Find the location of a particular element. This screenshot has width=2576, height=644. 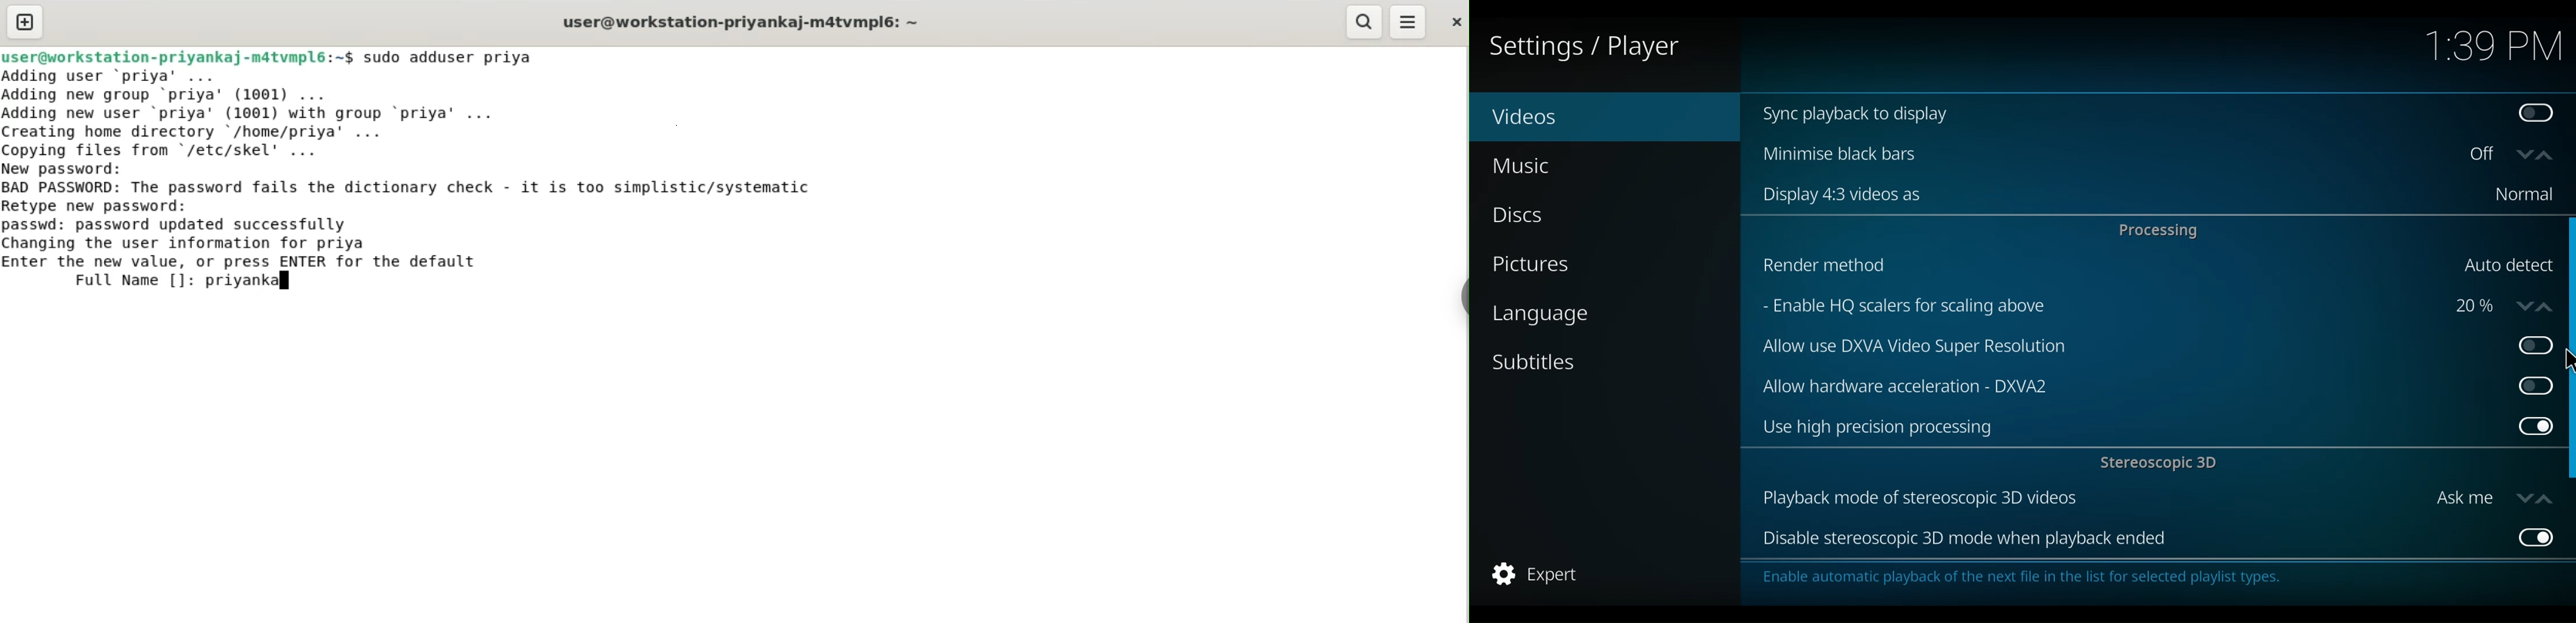

Expert is located at coordinates (1538, 574).